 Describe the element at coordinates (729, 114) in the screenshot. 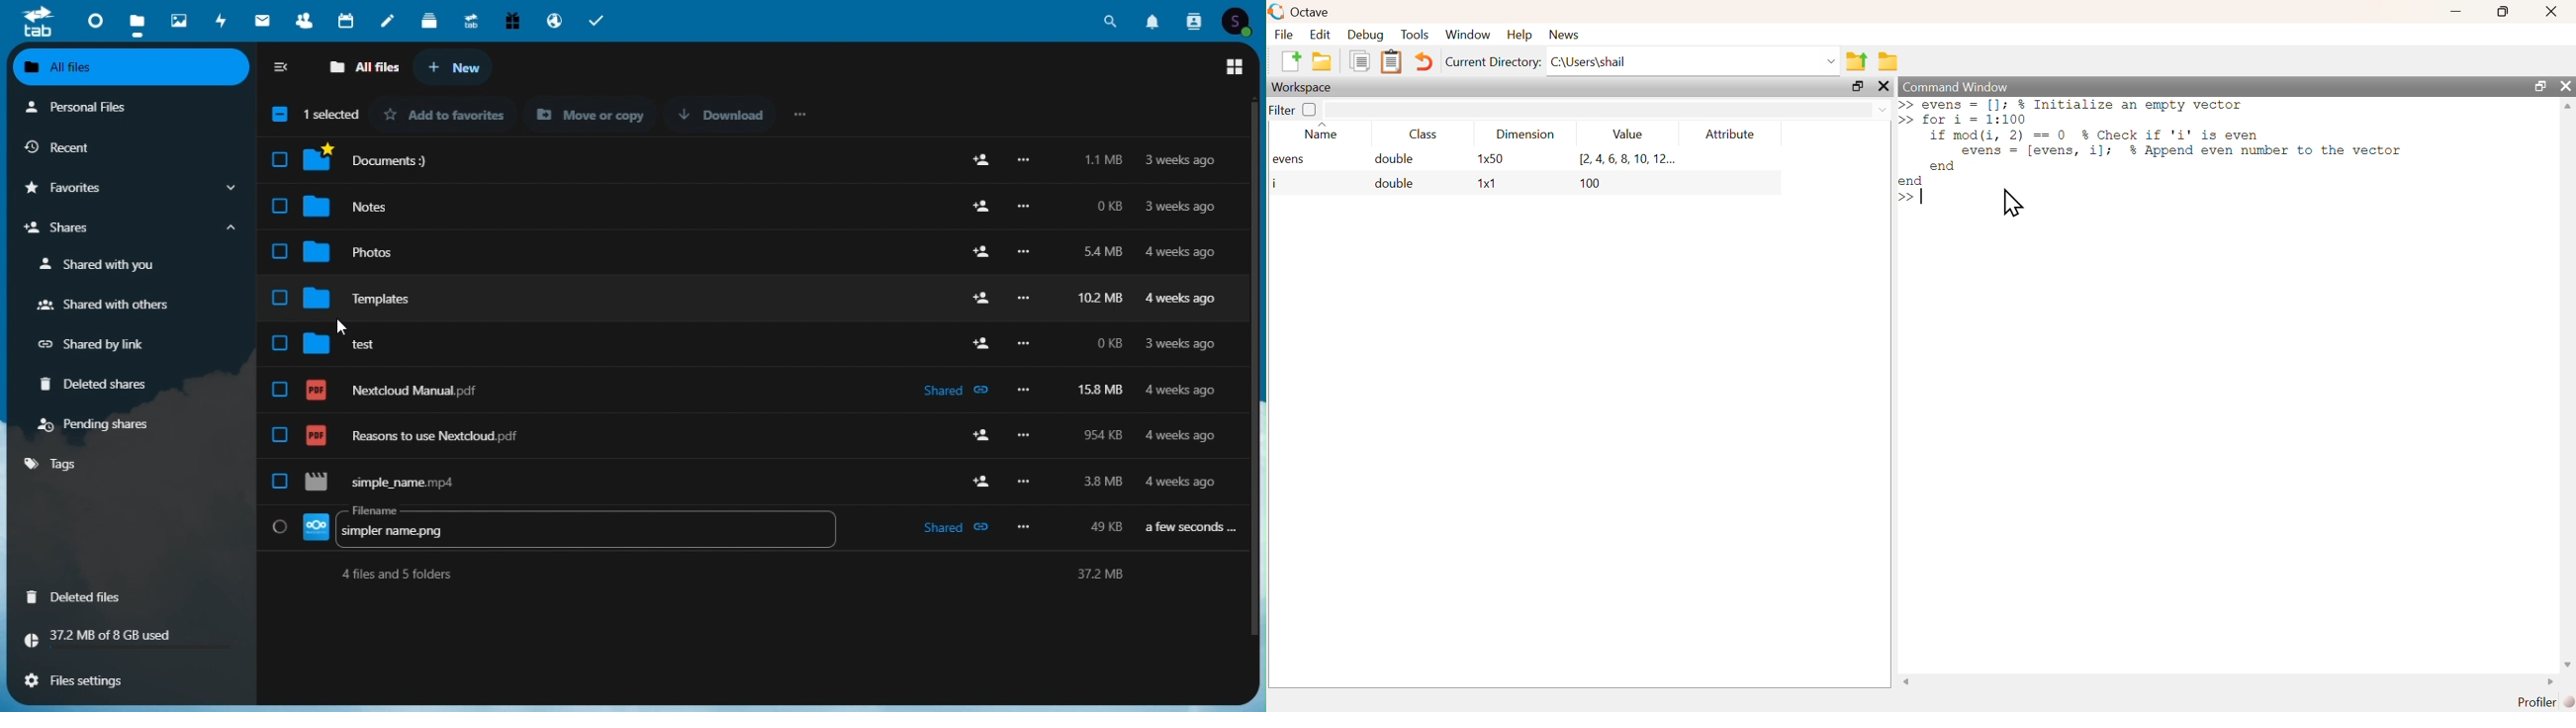

I see `Download` at that location.